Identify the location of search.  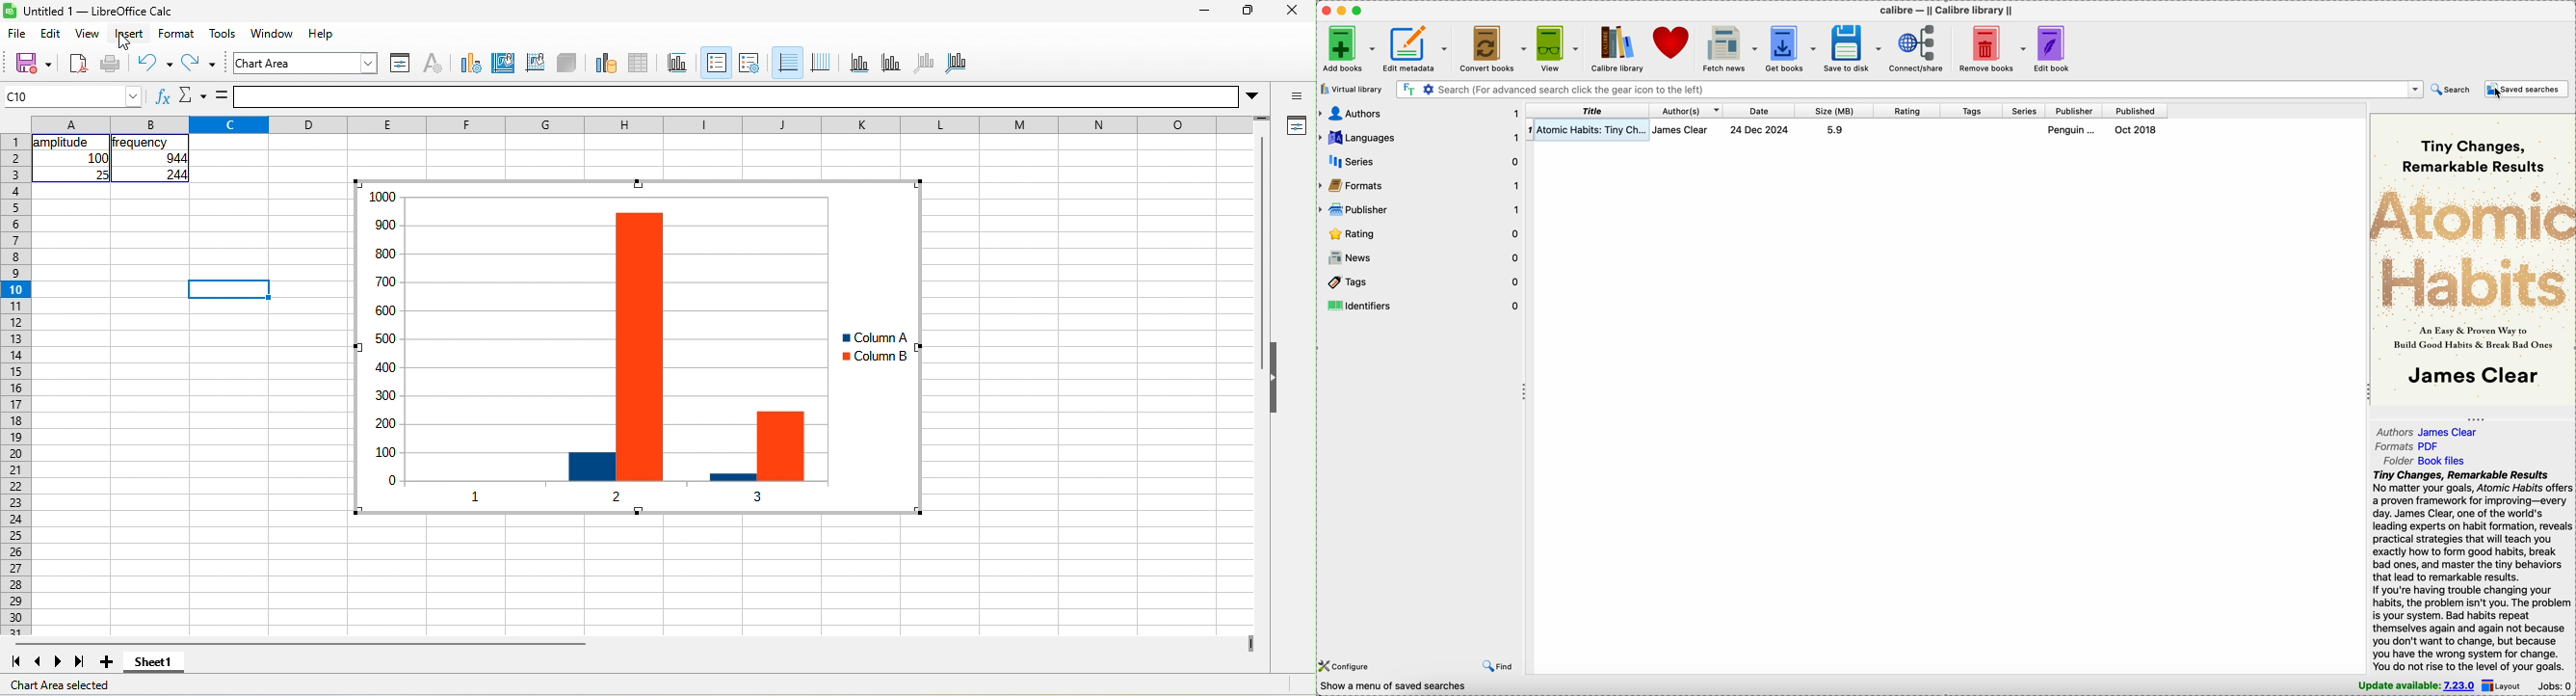
(2450, 89).